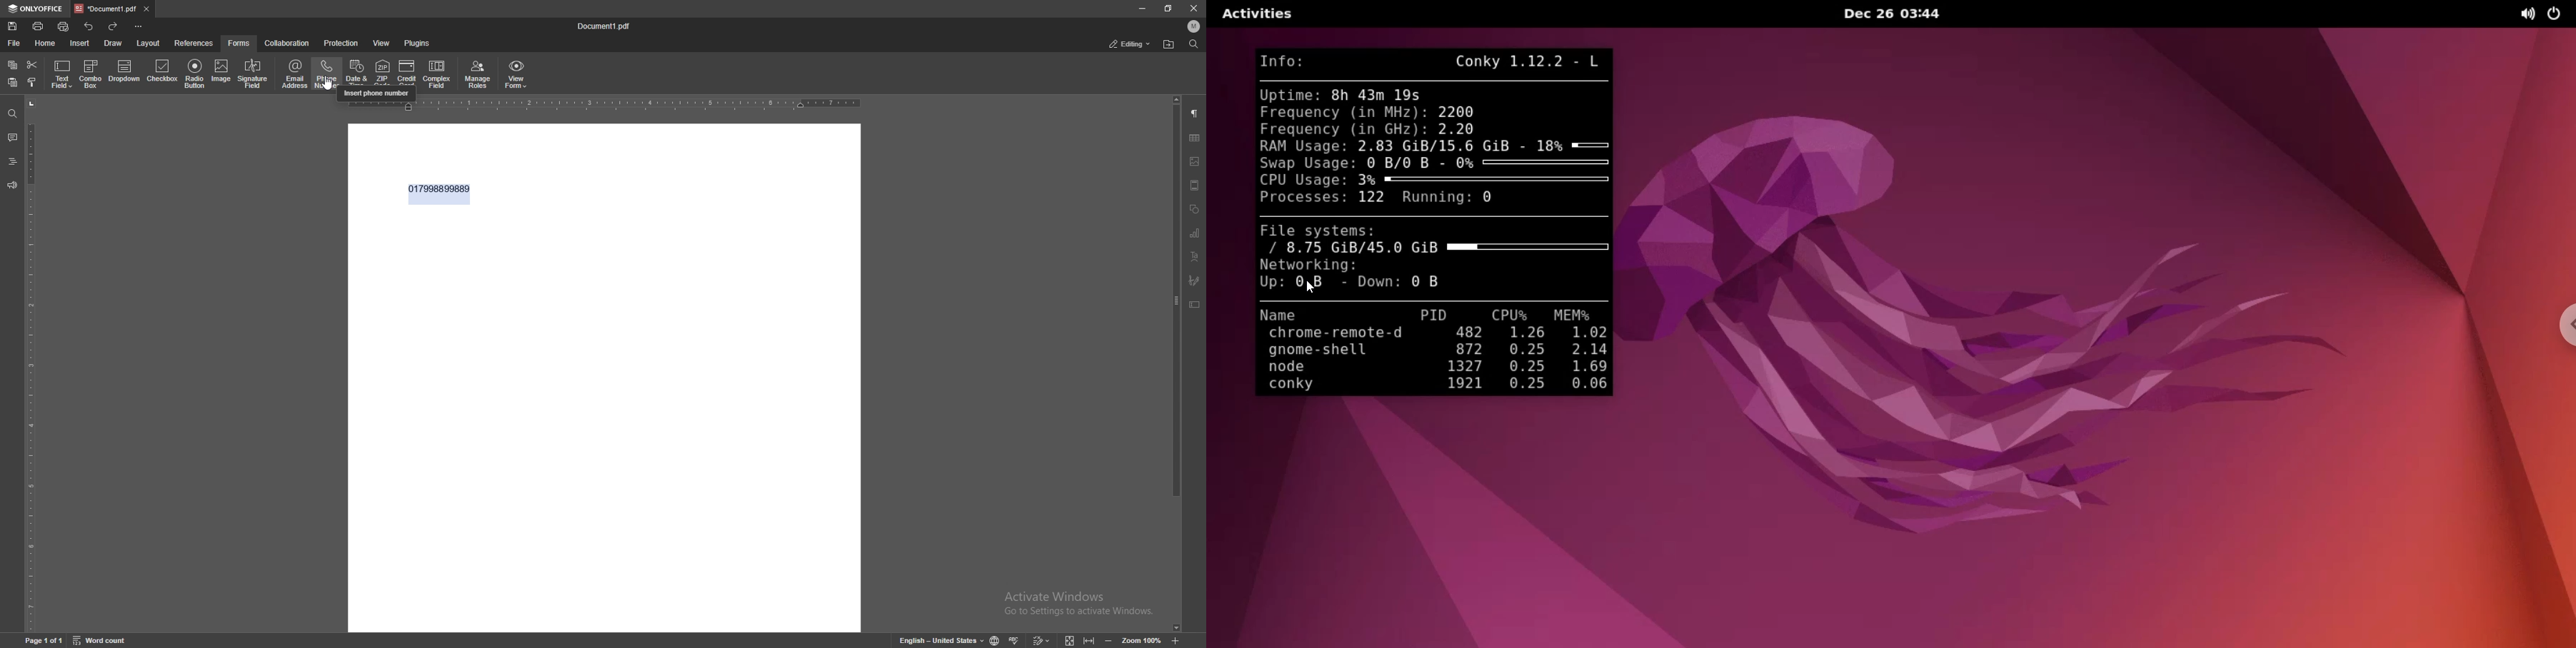 The image size is (2576, 672). I want to click on manage roles, so click(478, 75).